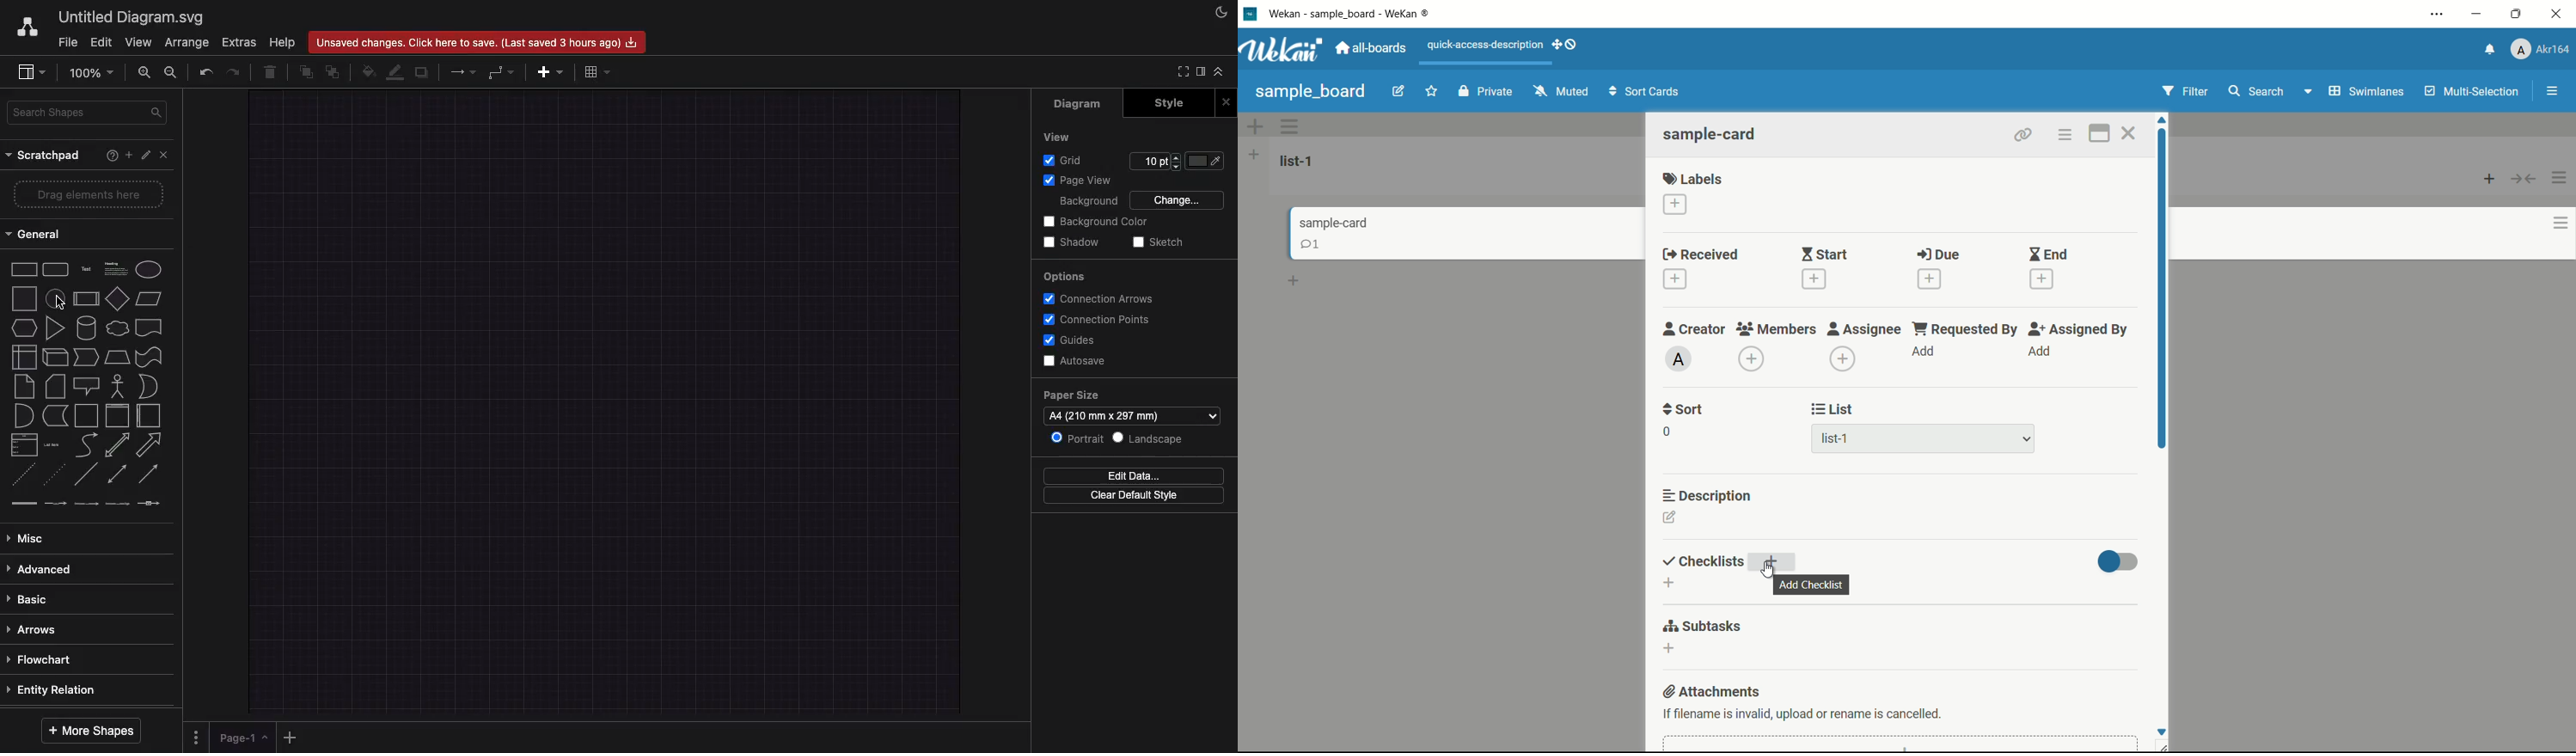 The width and height of the screenshot is (2576, 756). What do you see at coordinates (1704, 562) in the screenshot?
I see `checklists` at bounding box center [1704, 562].